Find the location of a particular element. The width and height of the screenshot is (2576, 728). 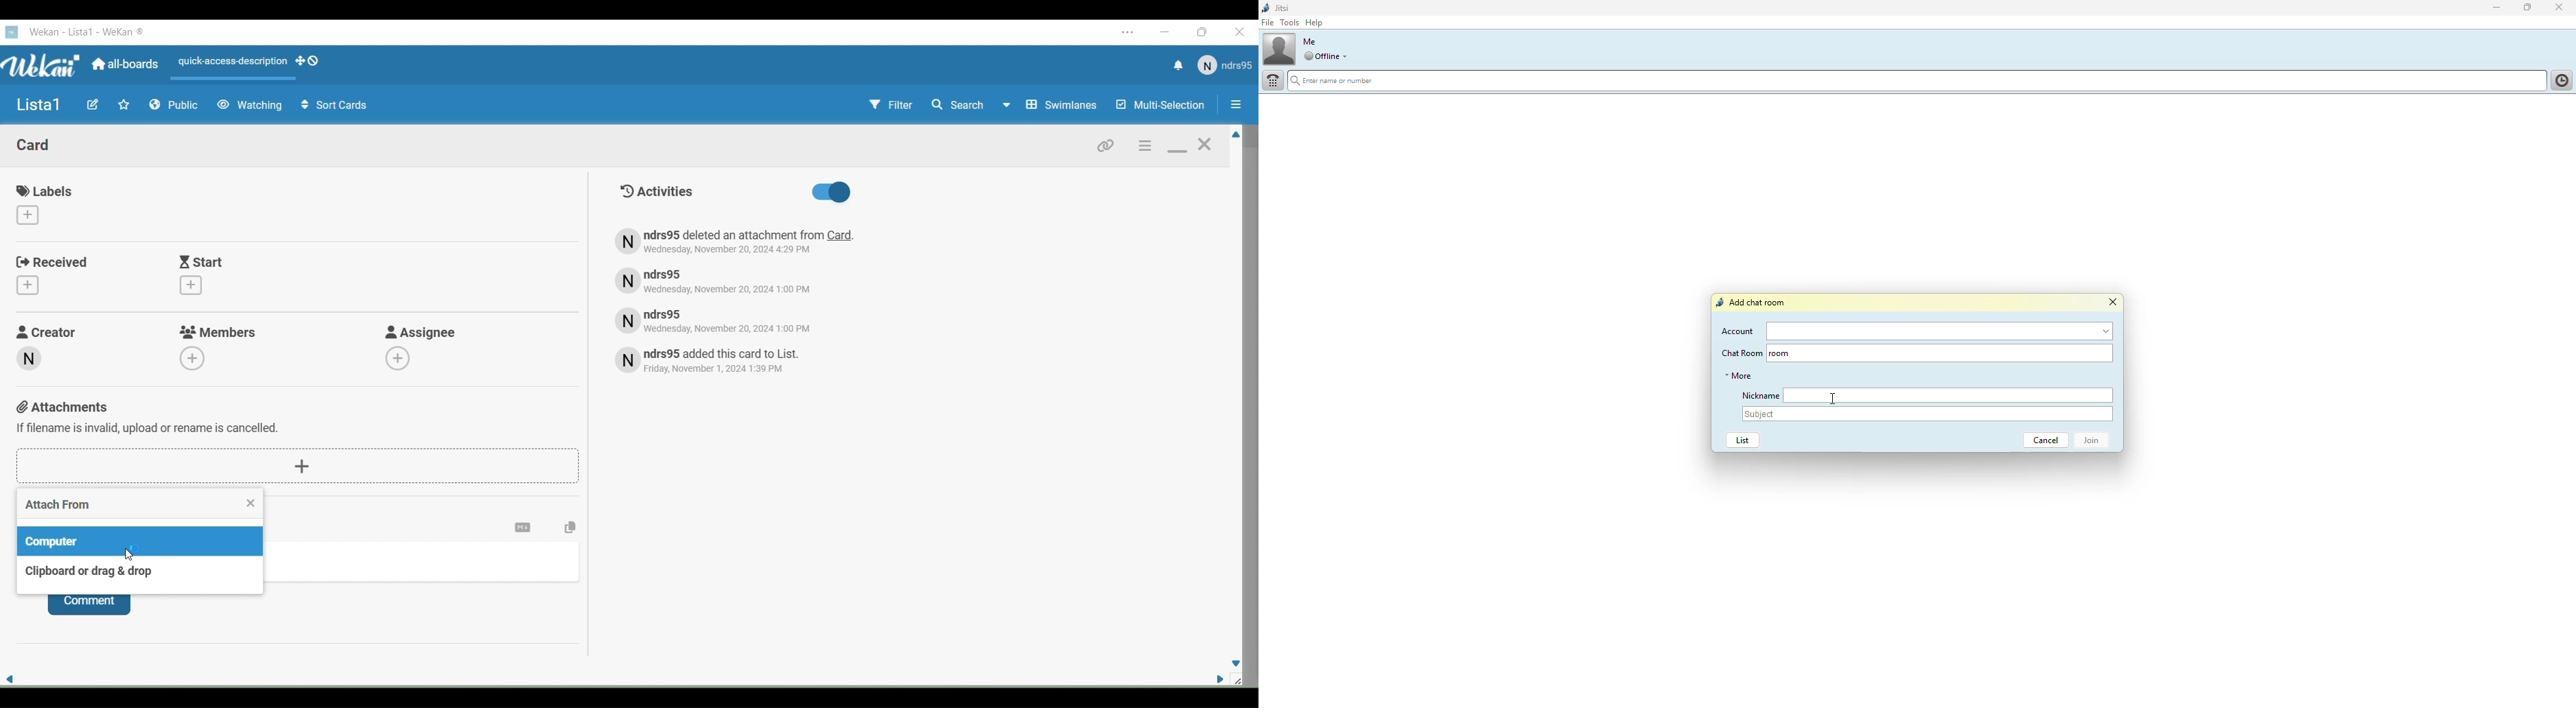

Add labbels is located at coordinates (27, 215).